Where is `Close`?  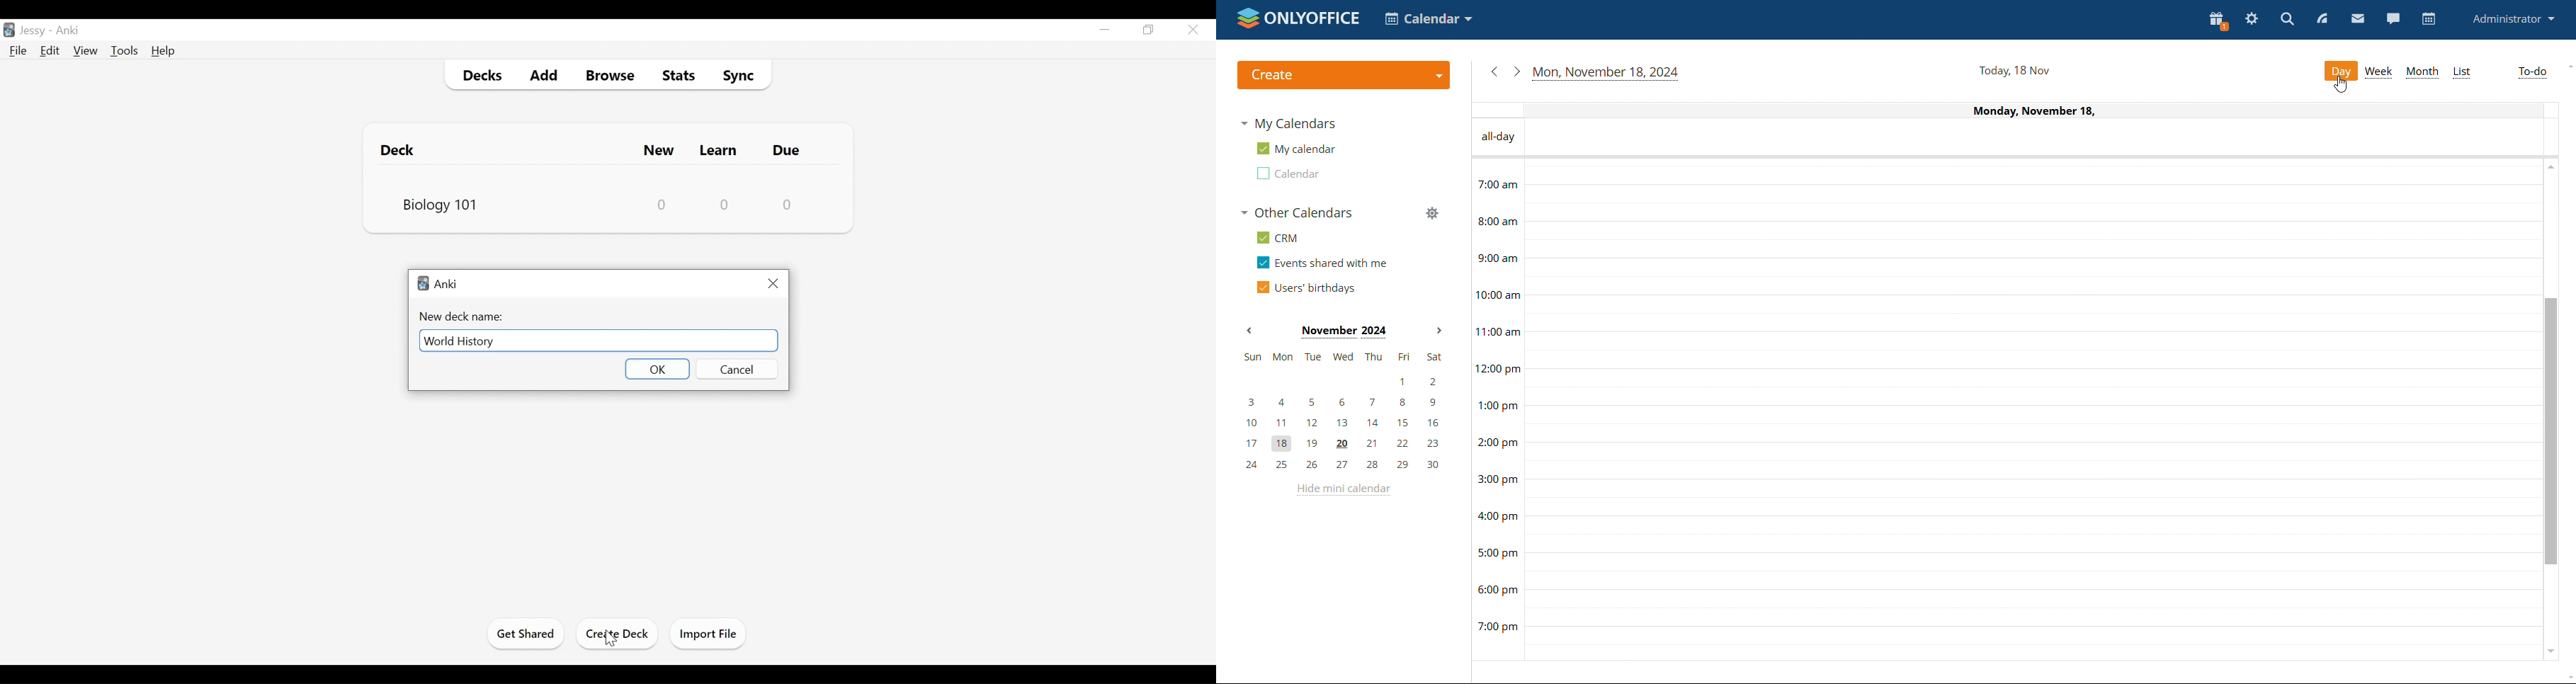 Close is located at coordinates (1193, 30).